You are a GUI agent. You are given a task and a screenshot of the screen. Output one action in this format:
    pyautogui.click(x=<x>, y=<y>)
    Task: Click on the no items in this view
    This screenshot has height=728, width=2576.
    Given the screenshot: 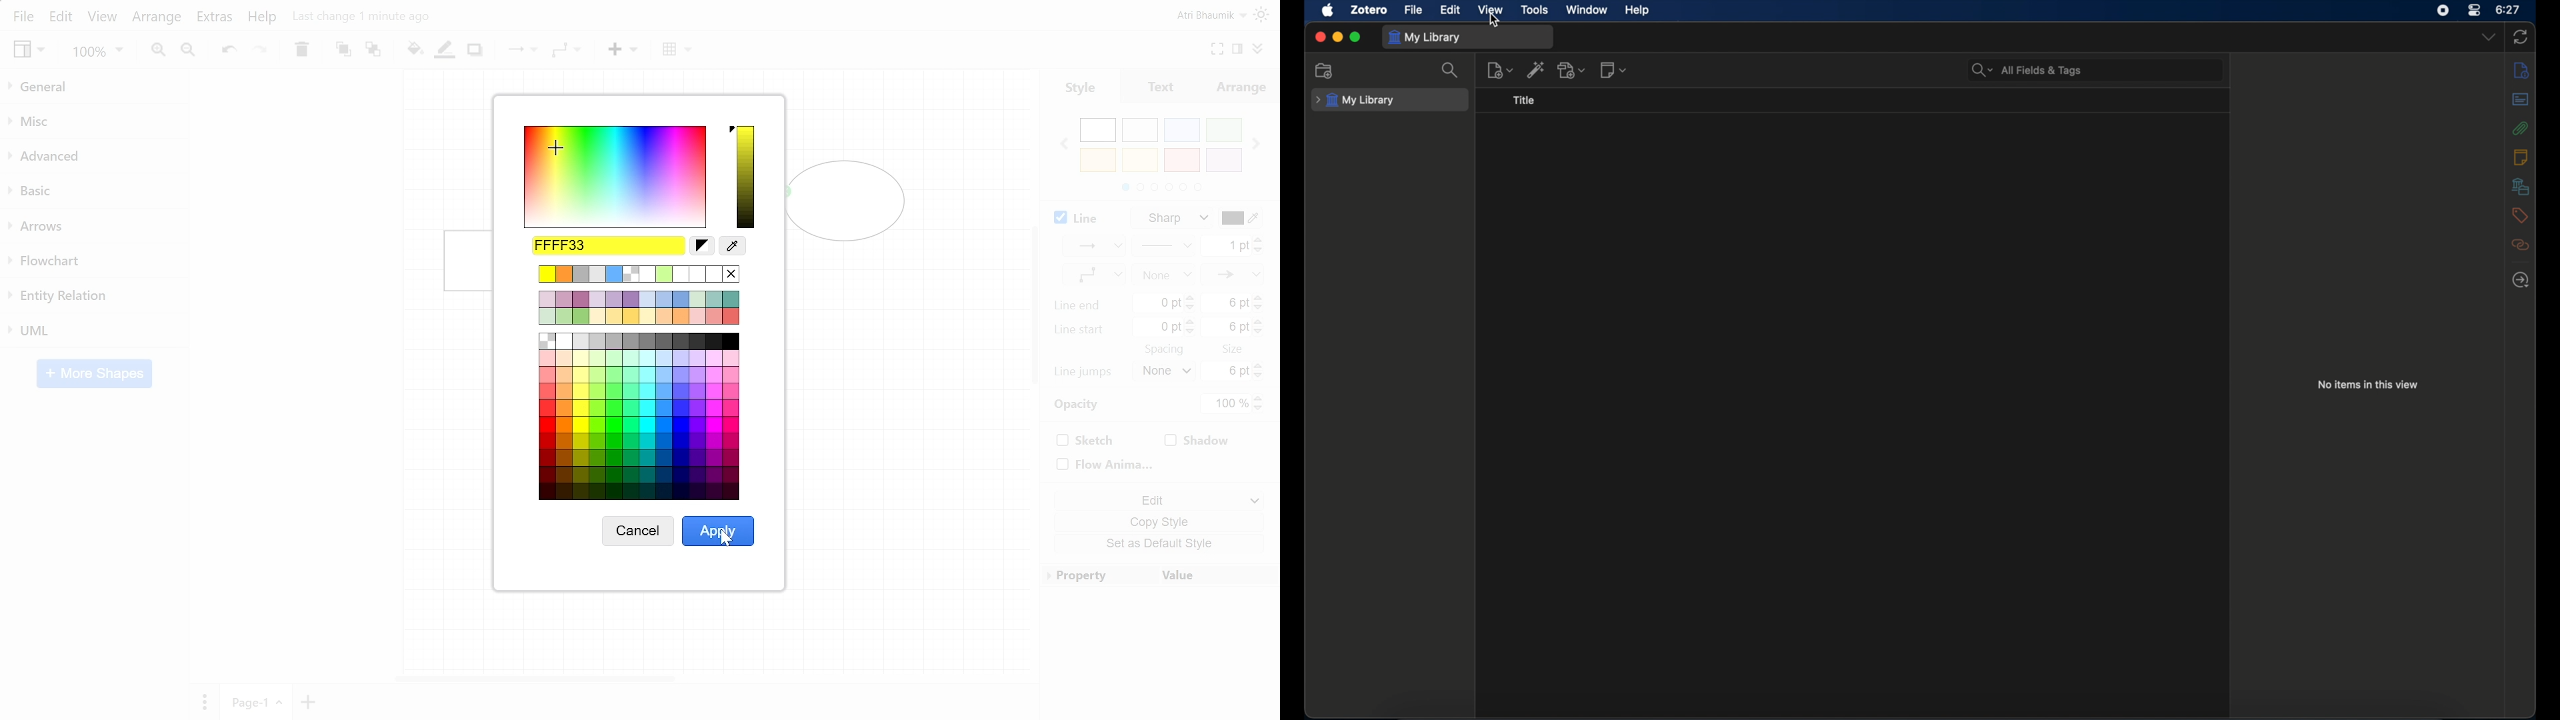 What is the action you would take?
    pyautogui.click(x=2371, y=384)
    